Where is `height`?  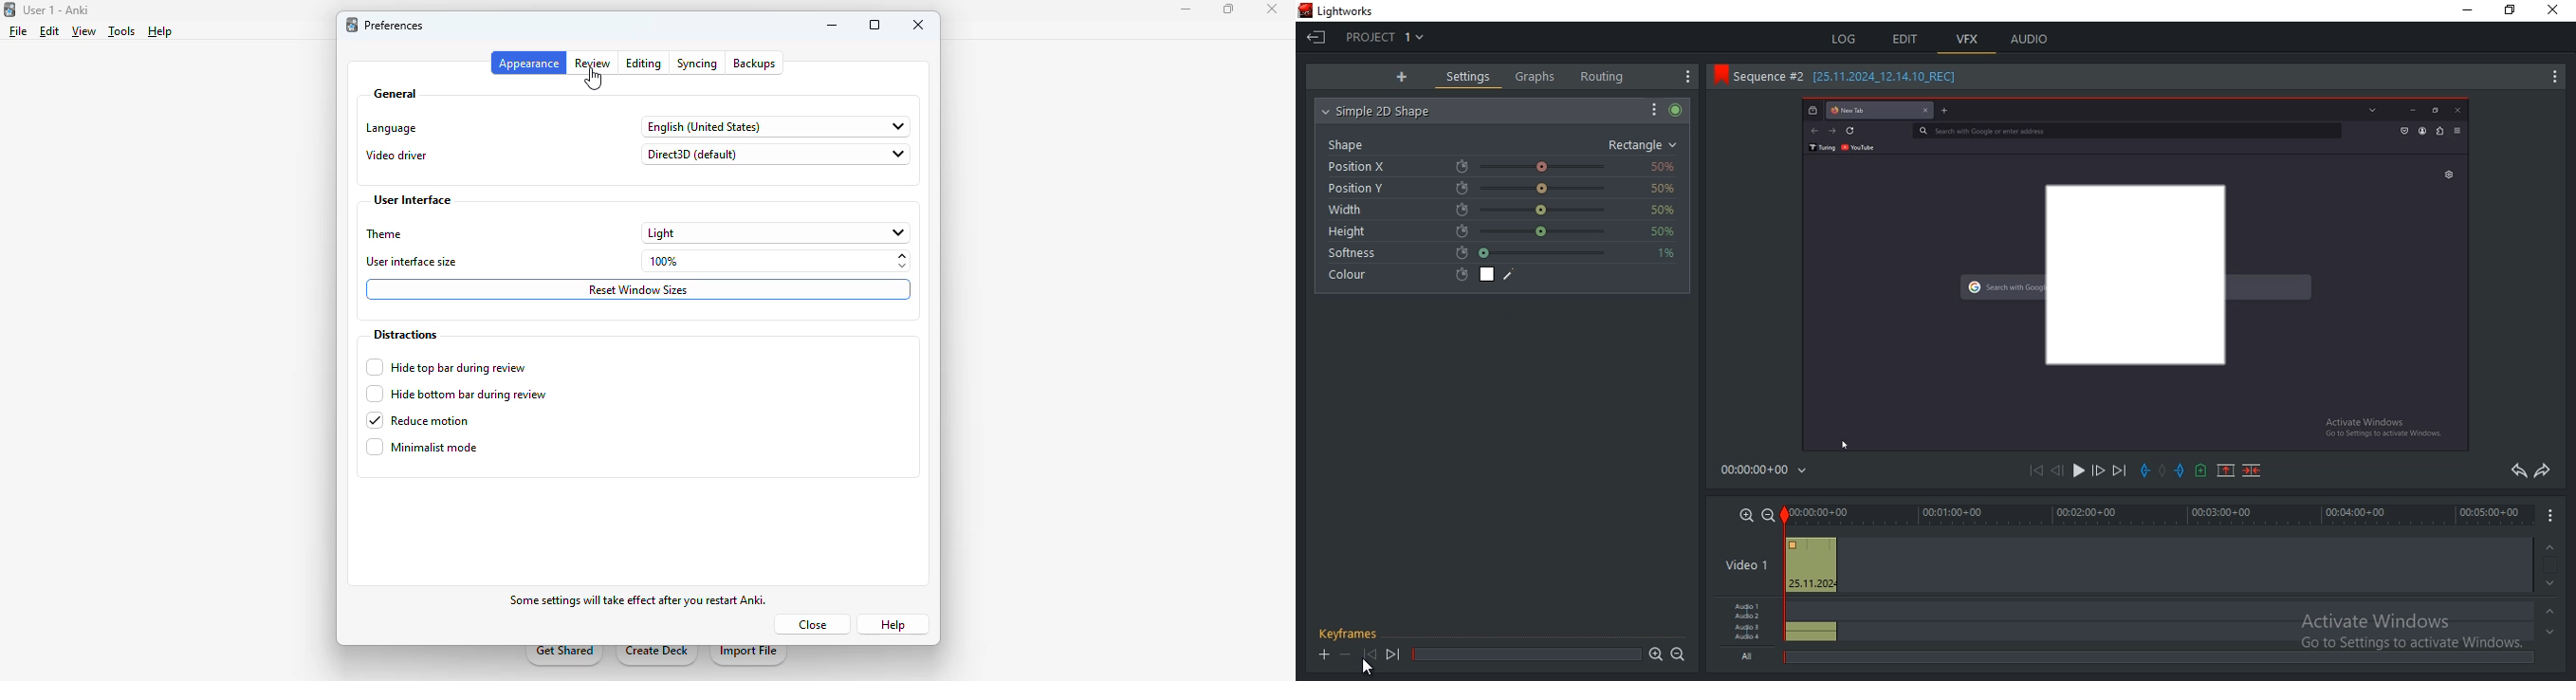
height is located at coordinates (1503, 231).